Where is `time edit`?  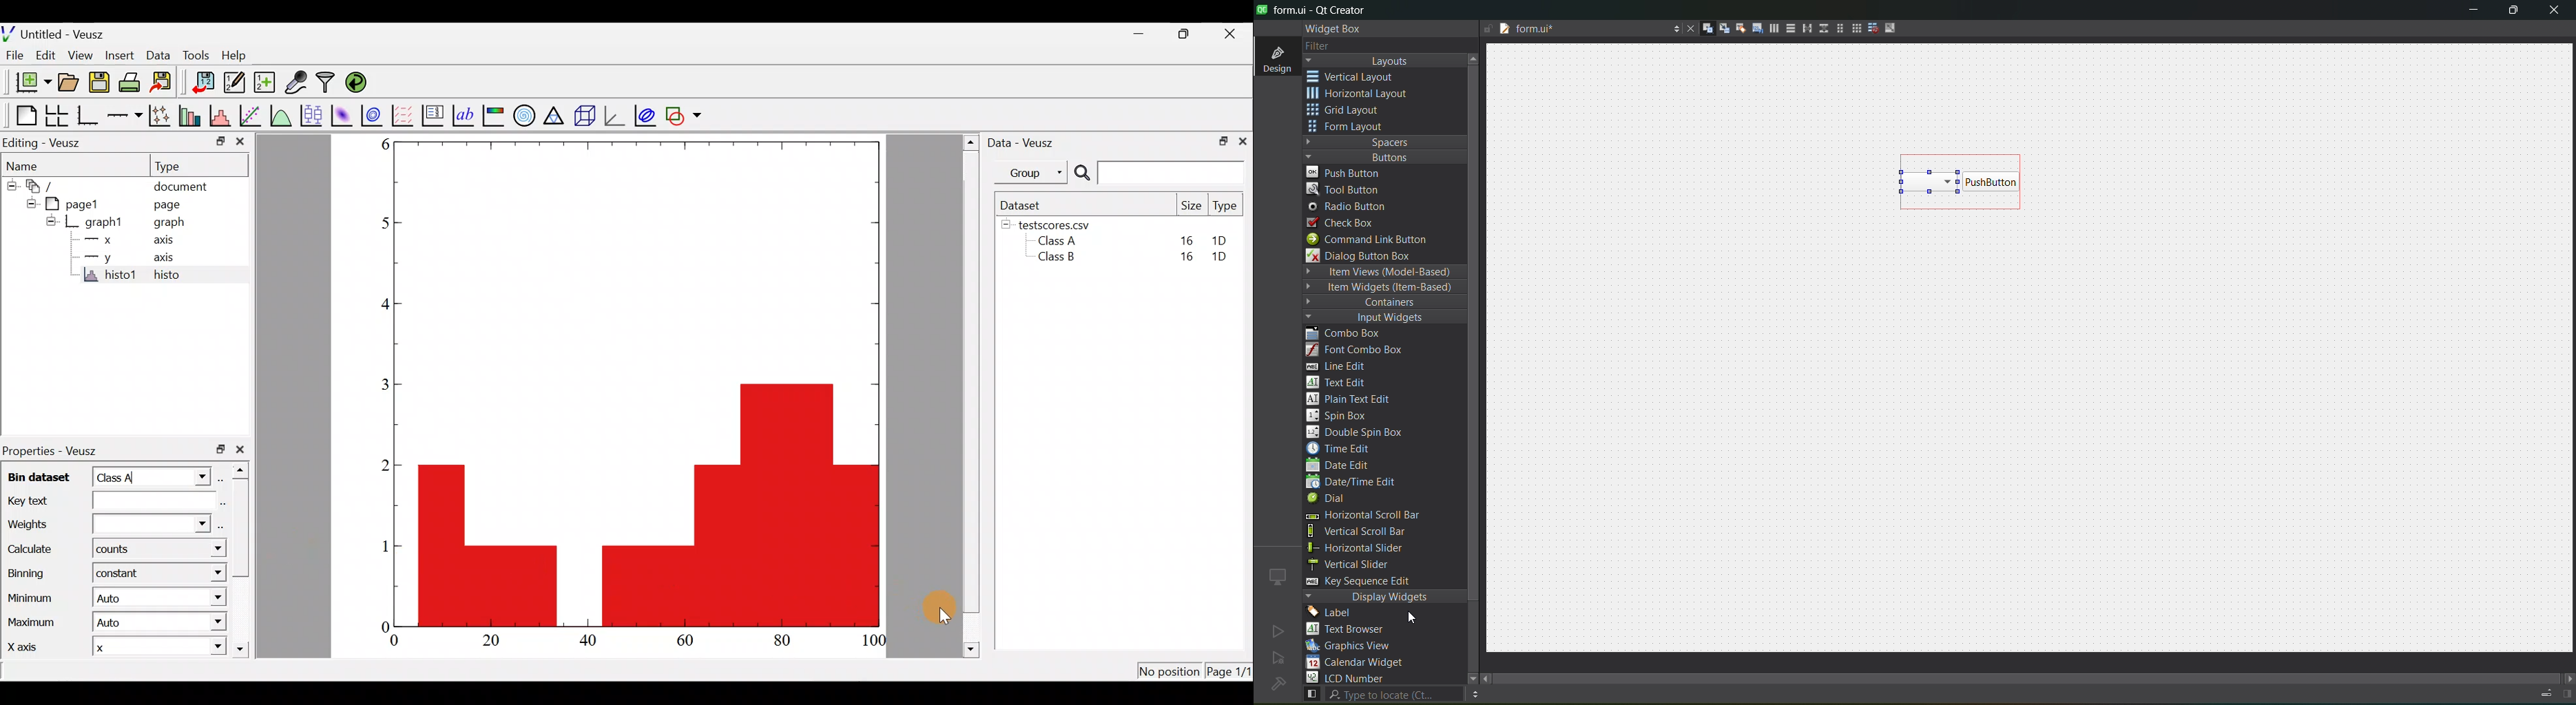 time edit is located at coordinates (1343, 448).